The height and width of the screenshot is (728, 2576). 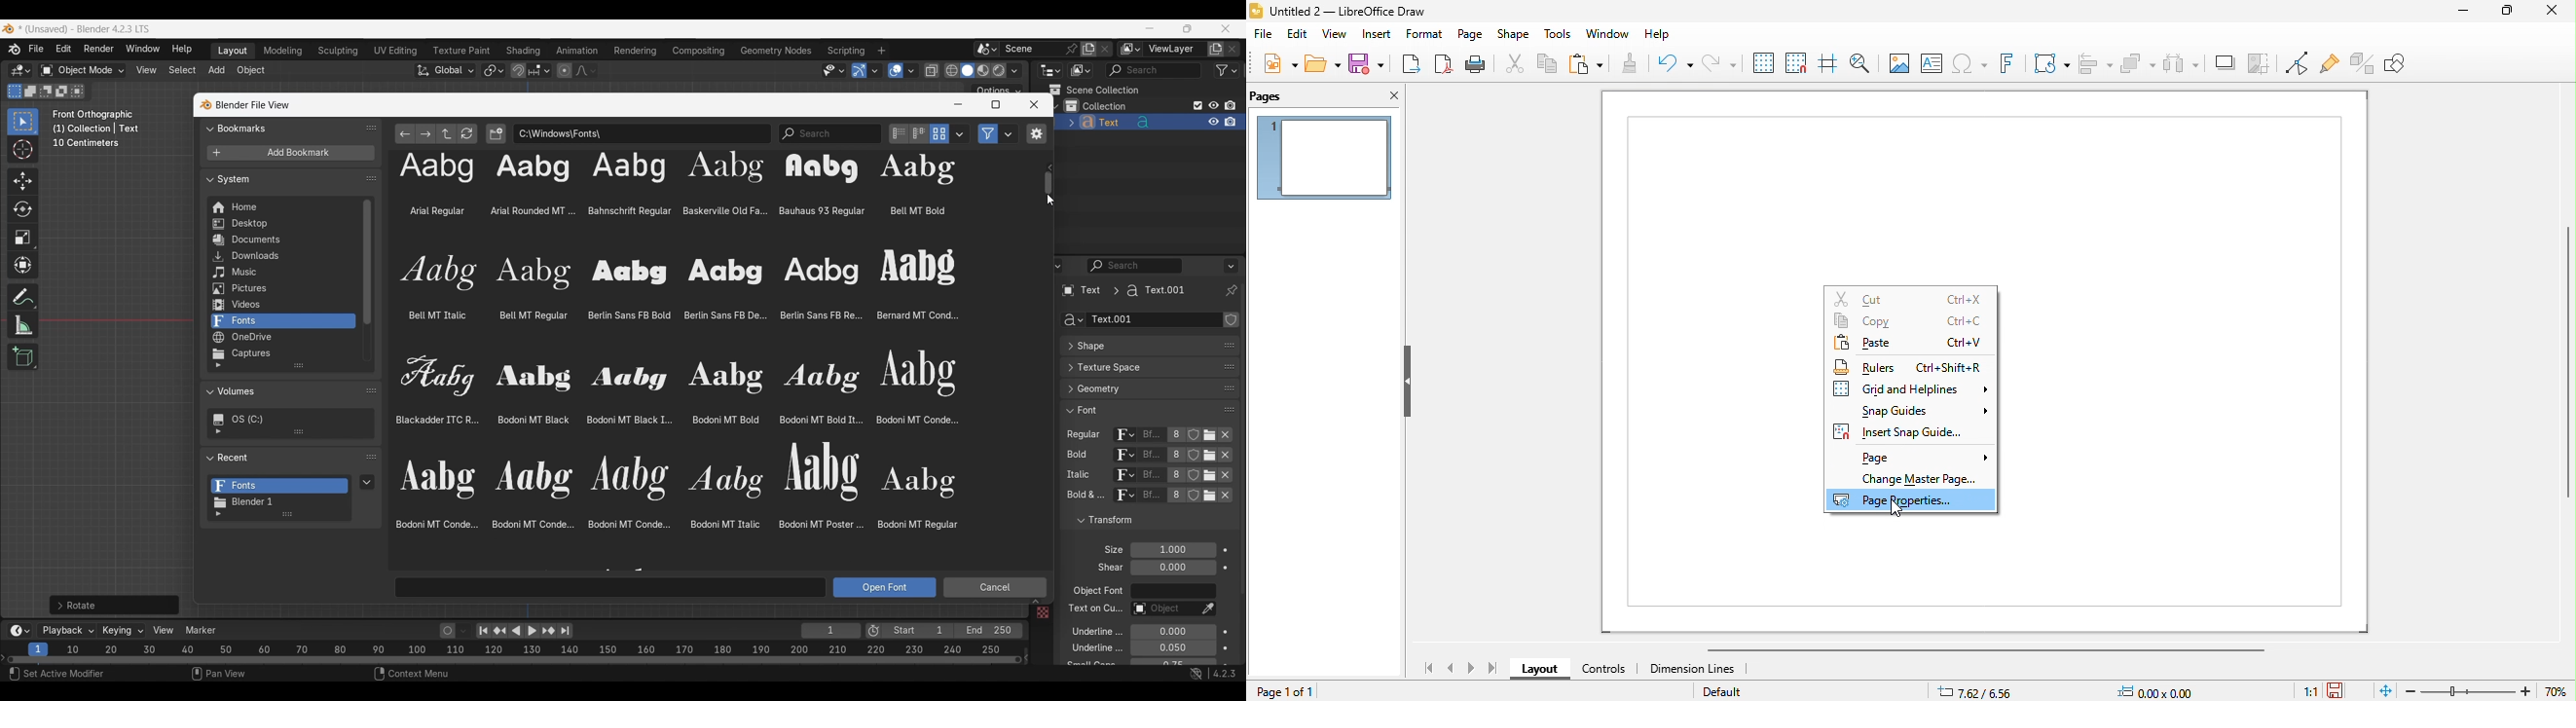 I want to click on Underline Thickness, so click(x=1172, y=648).